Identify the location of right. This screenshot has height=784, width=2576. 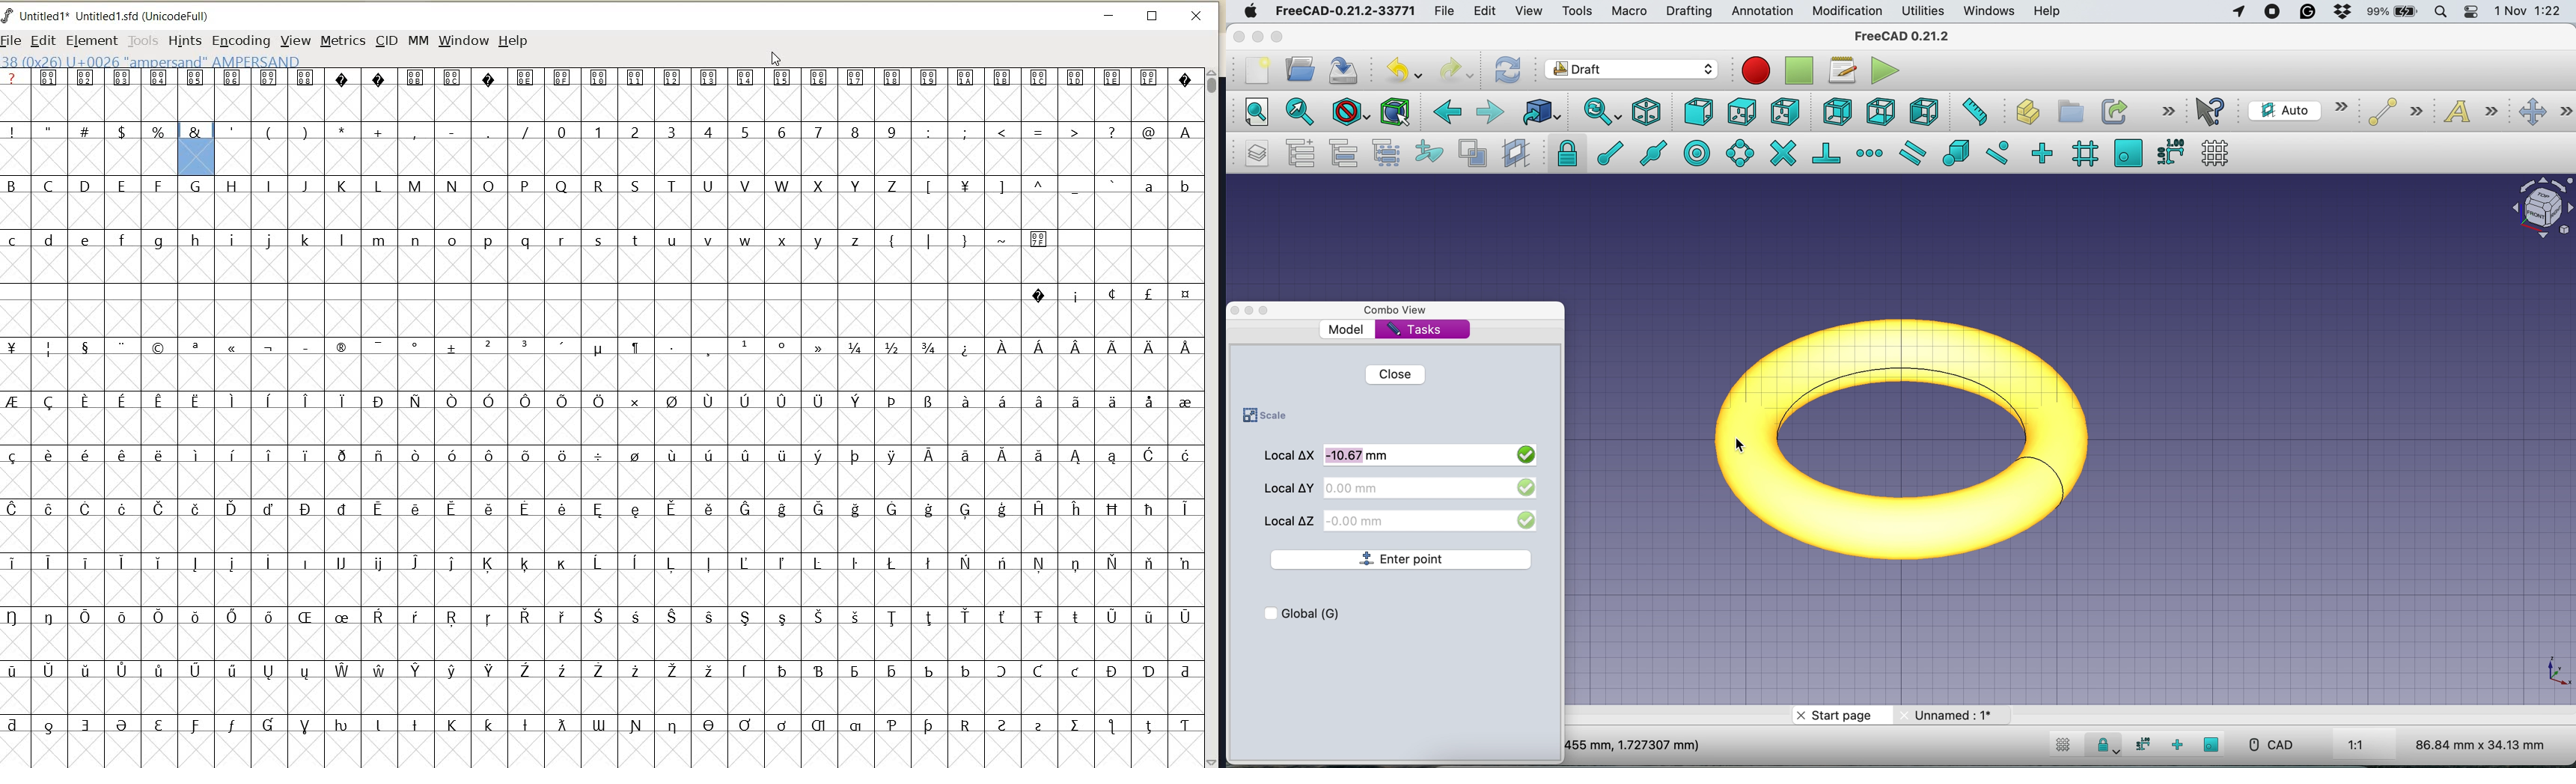
(1784, 114).